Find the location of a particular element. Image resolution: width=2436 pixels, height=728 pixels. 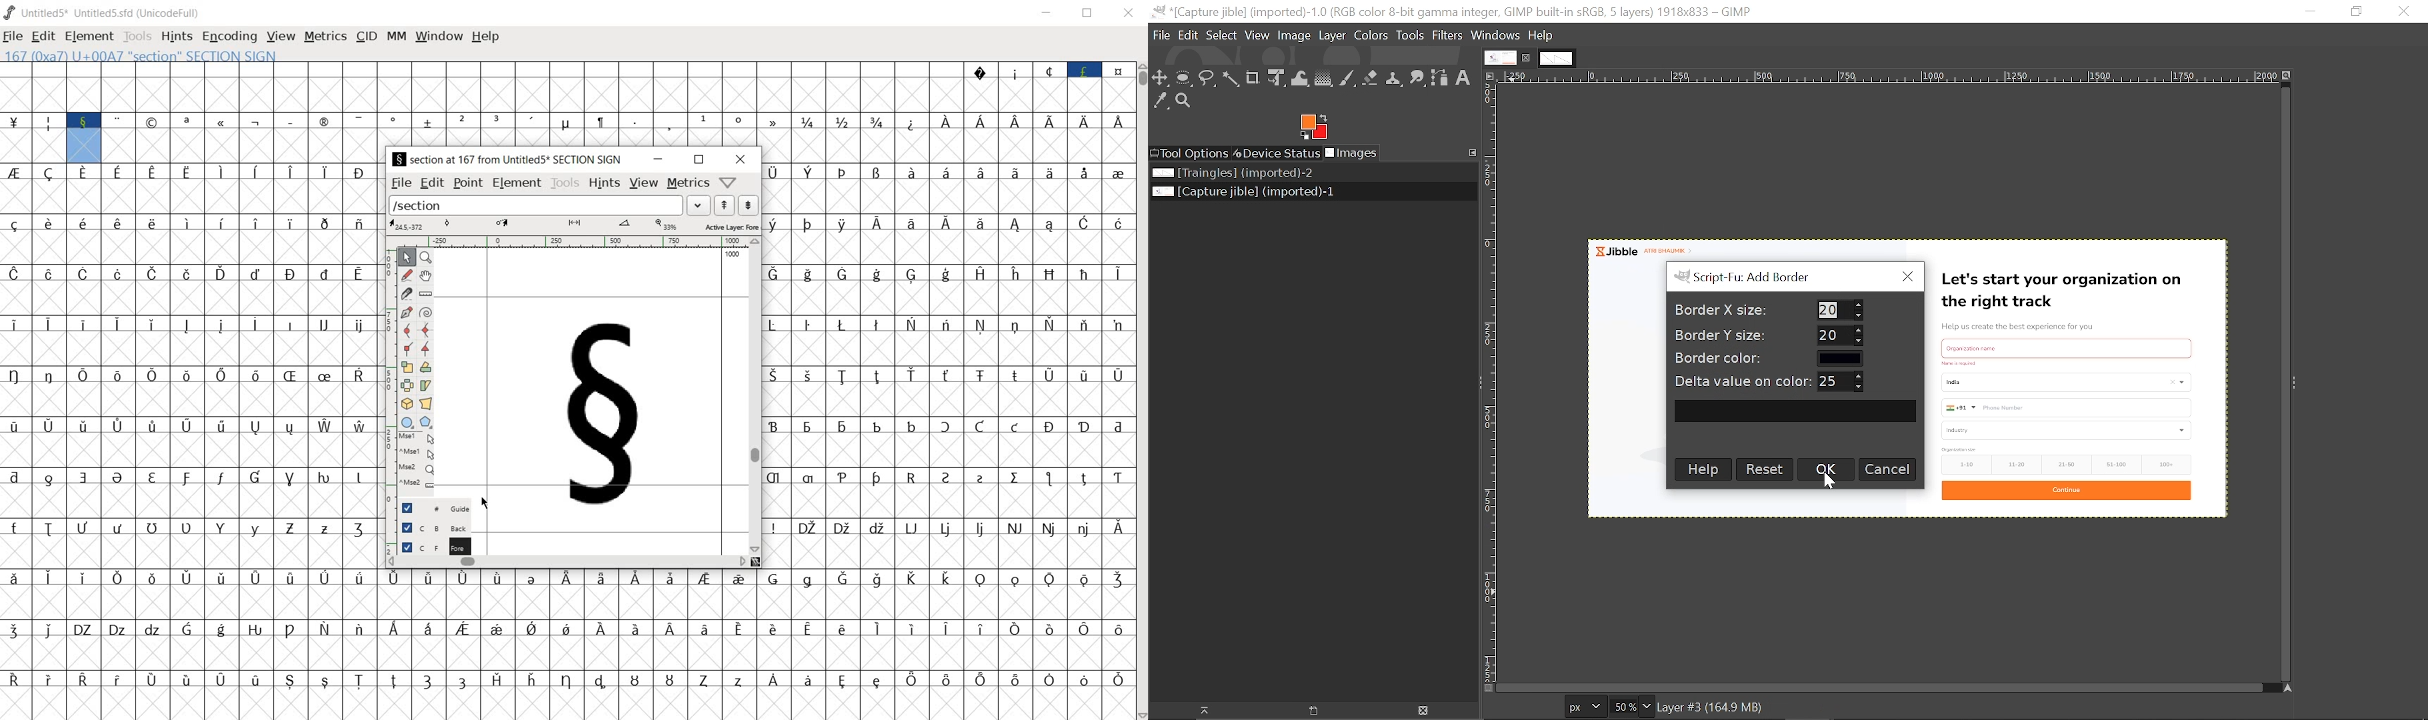

Access this image menu is located at coordinates (1488, 76).